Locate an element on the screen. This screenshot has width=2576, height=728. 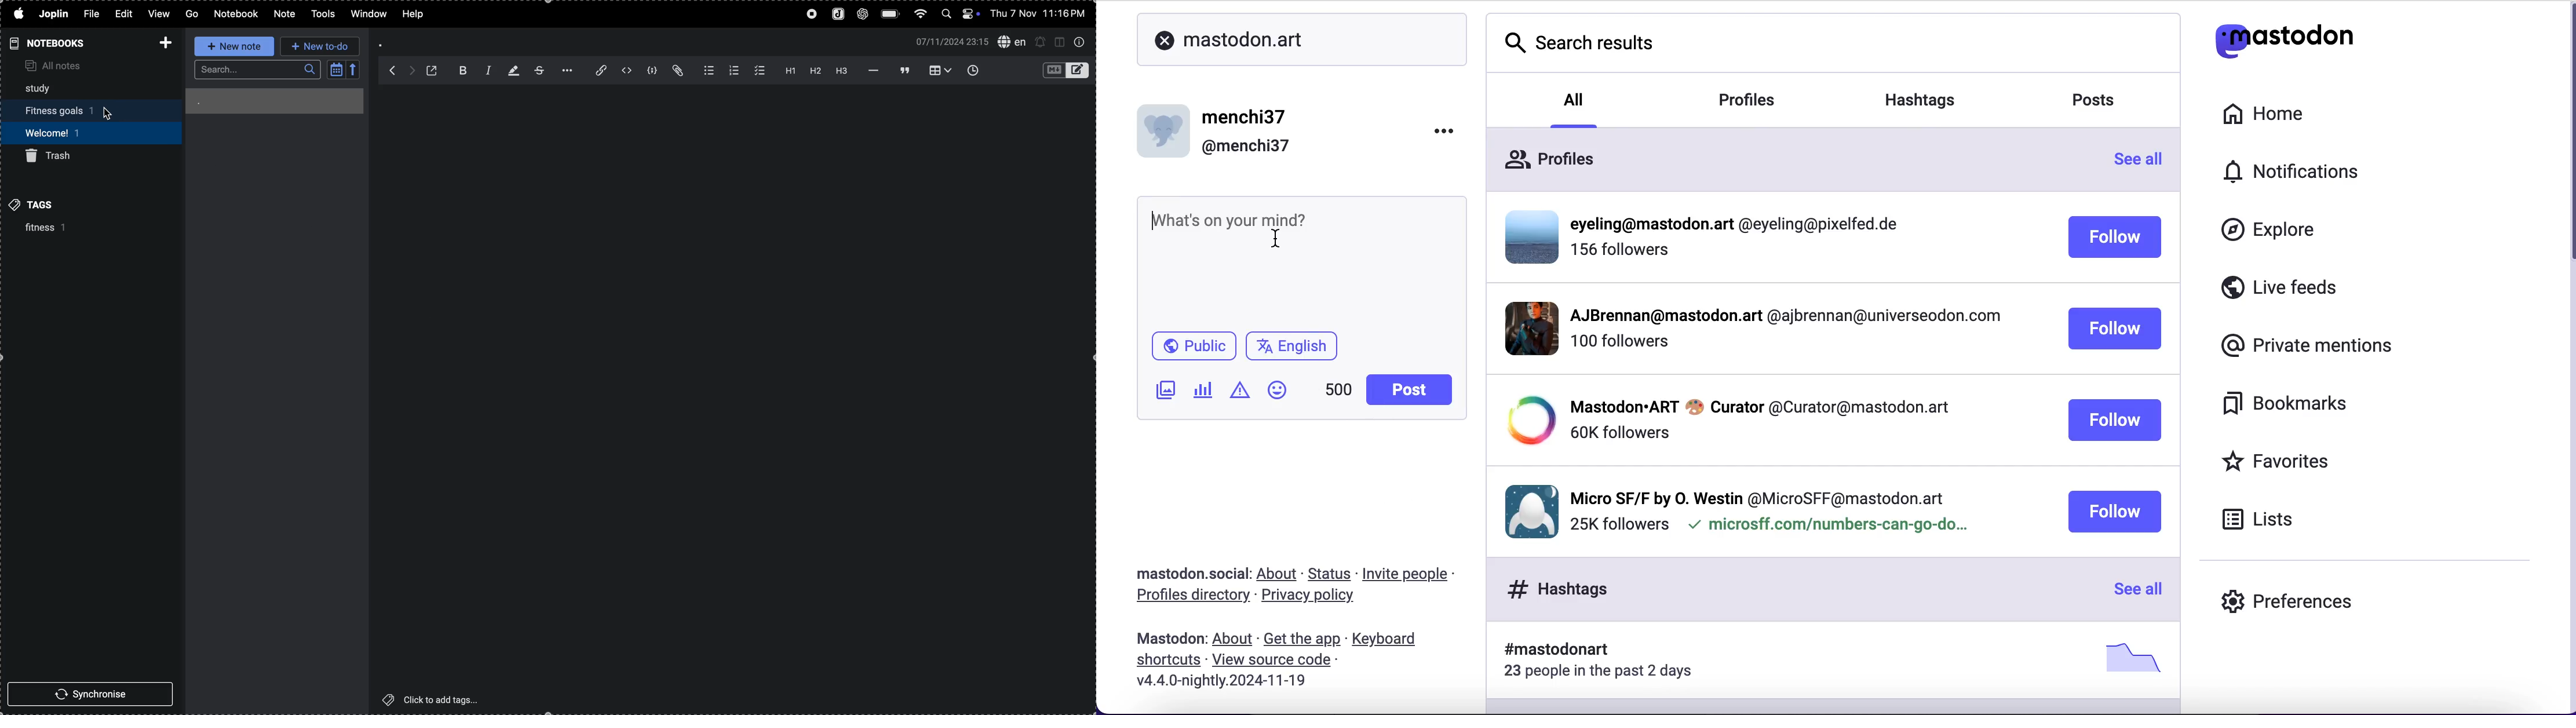
insert table is located at coordinates (941, 70).